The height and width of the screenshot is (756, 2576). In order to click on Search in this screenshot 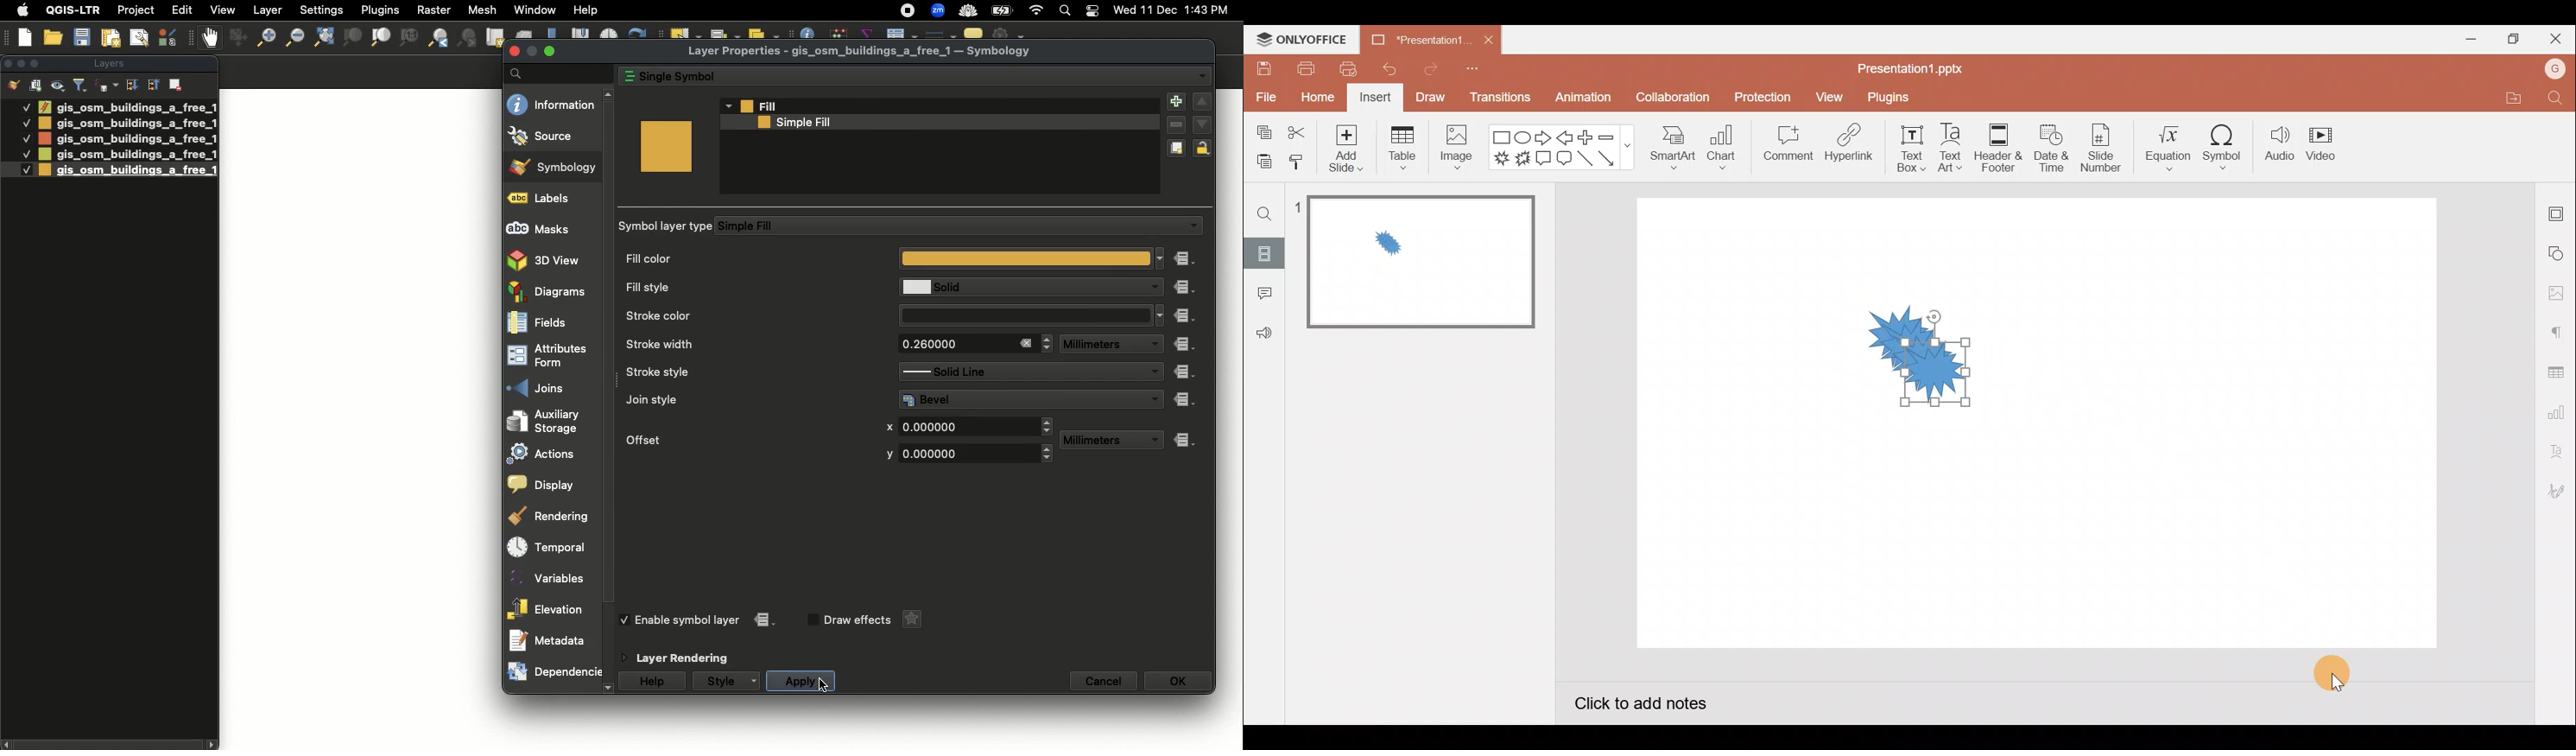, I will do `click(557, 73)`.